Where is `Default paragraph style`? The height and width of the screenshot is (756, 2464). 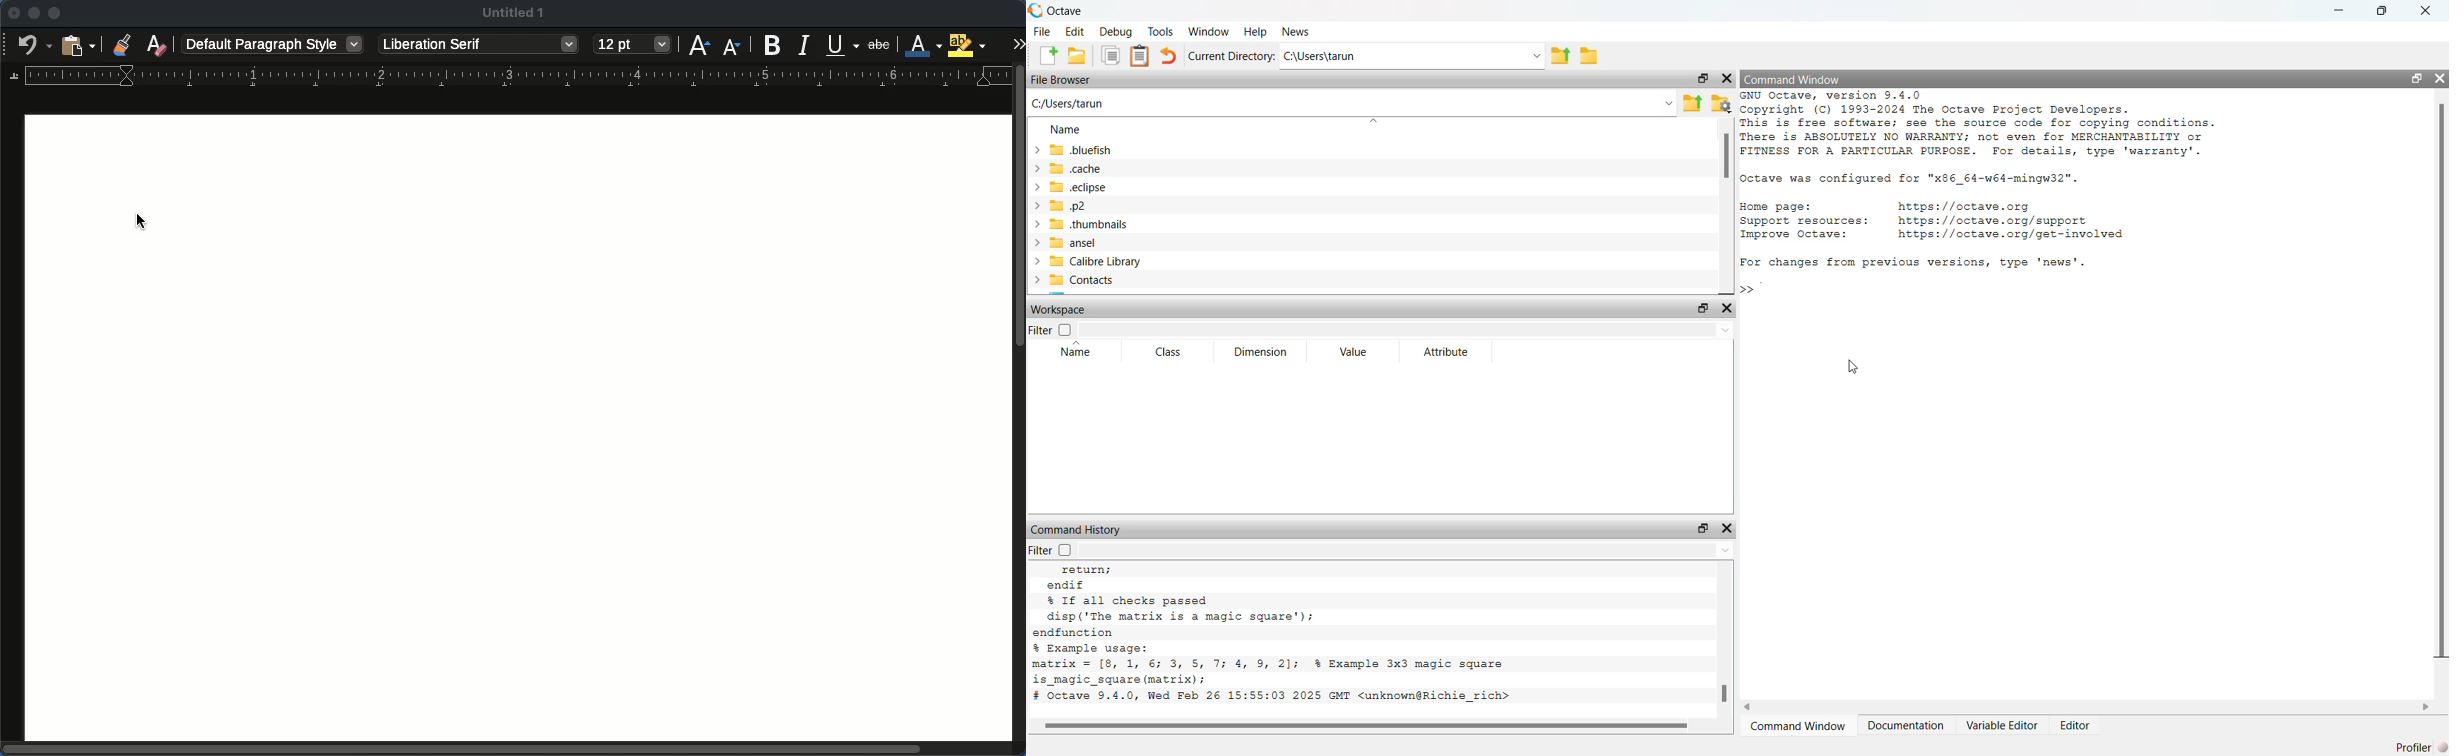
Default paragraph style is located at coordinates (272, 44).